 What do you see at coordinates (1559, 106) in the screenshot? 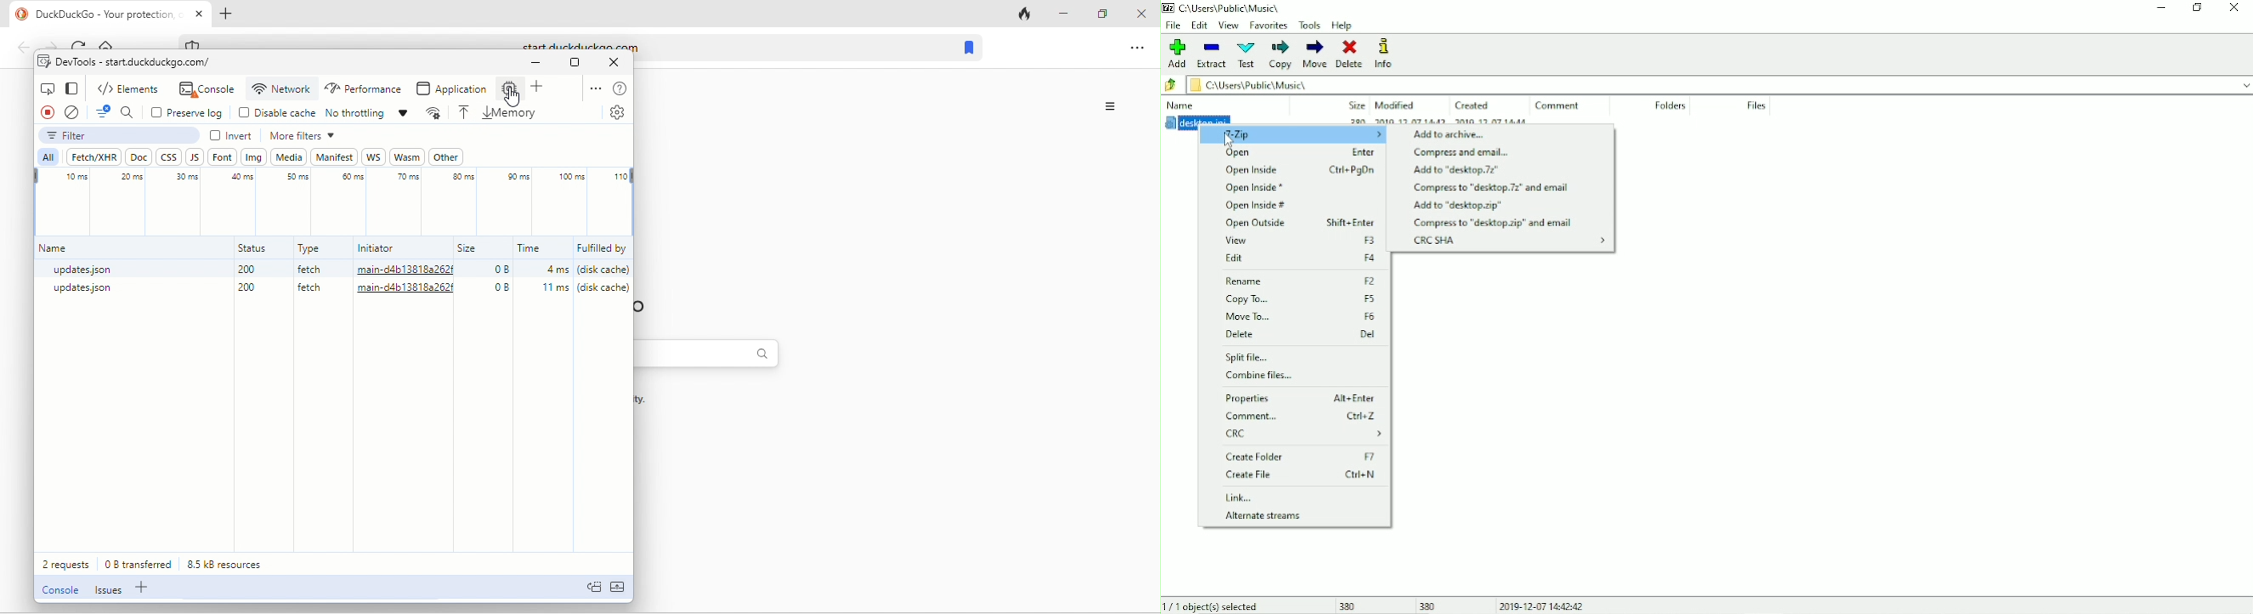
I see `Comment` at bounding box center [1559, 106].